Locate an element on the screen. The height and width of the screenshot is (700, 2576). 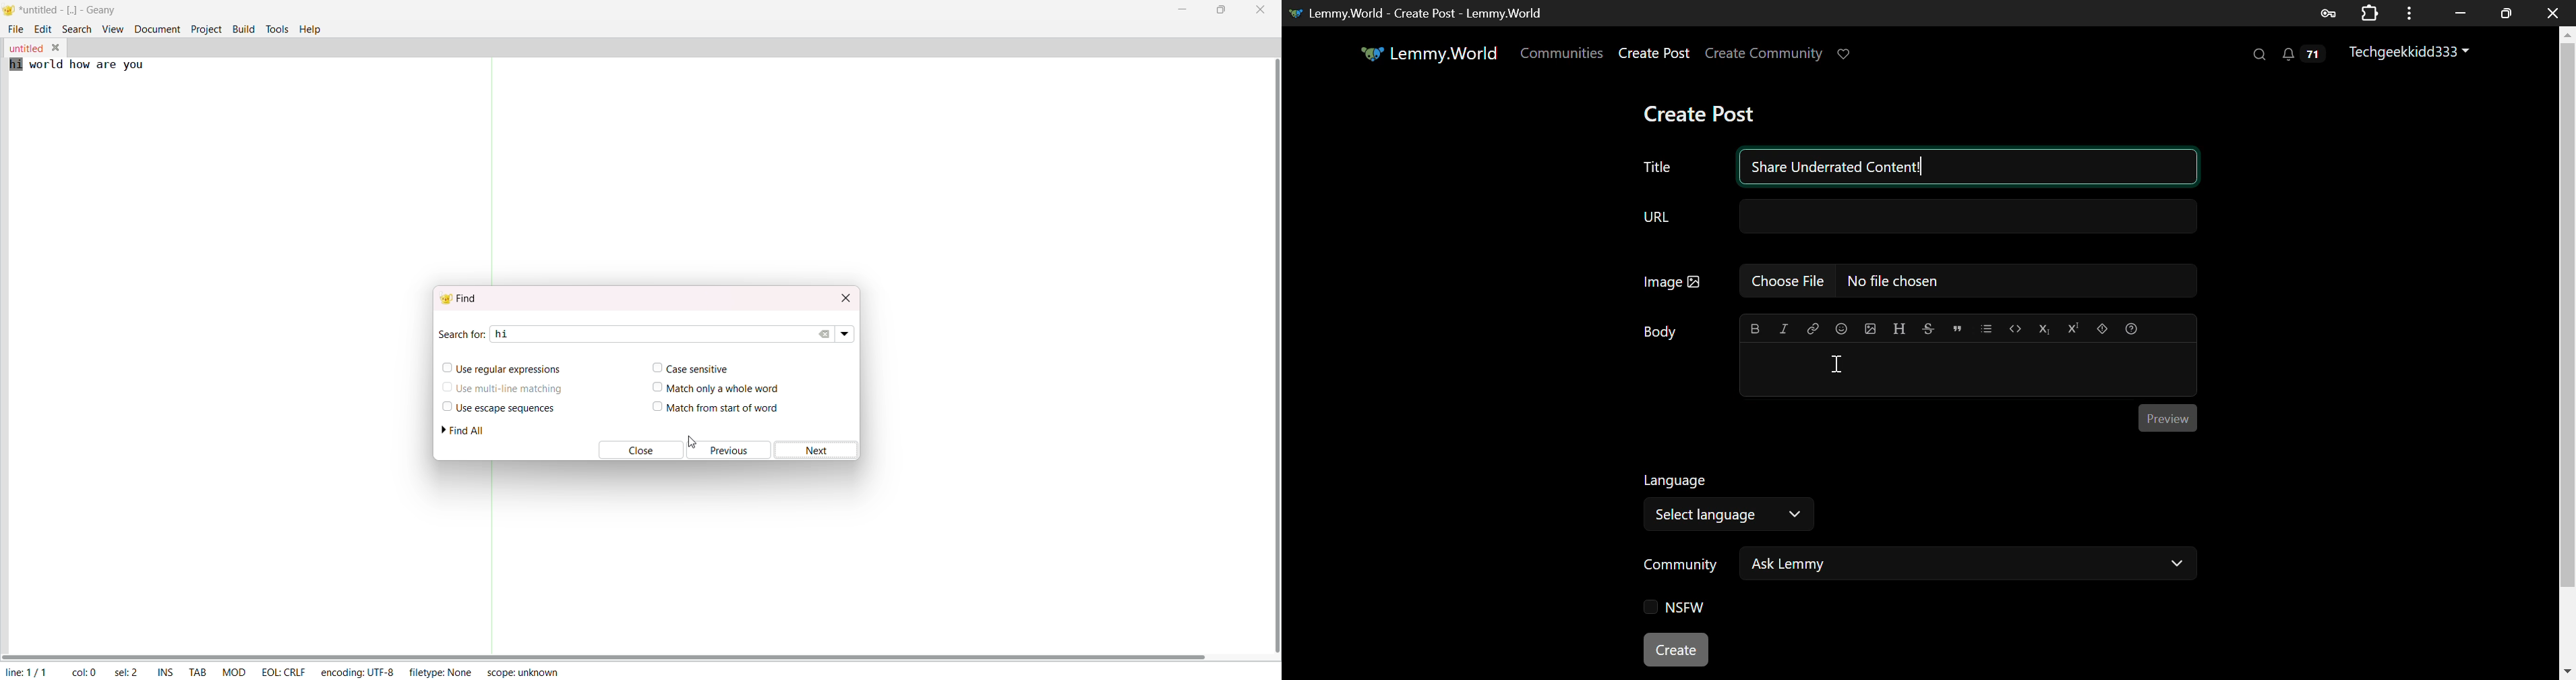
find all is located at coordinates (459, 430).